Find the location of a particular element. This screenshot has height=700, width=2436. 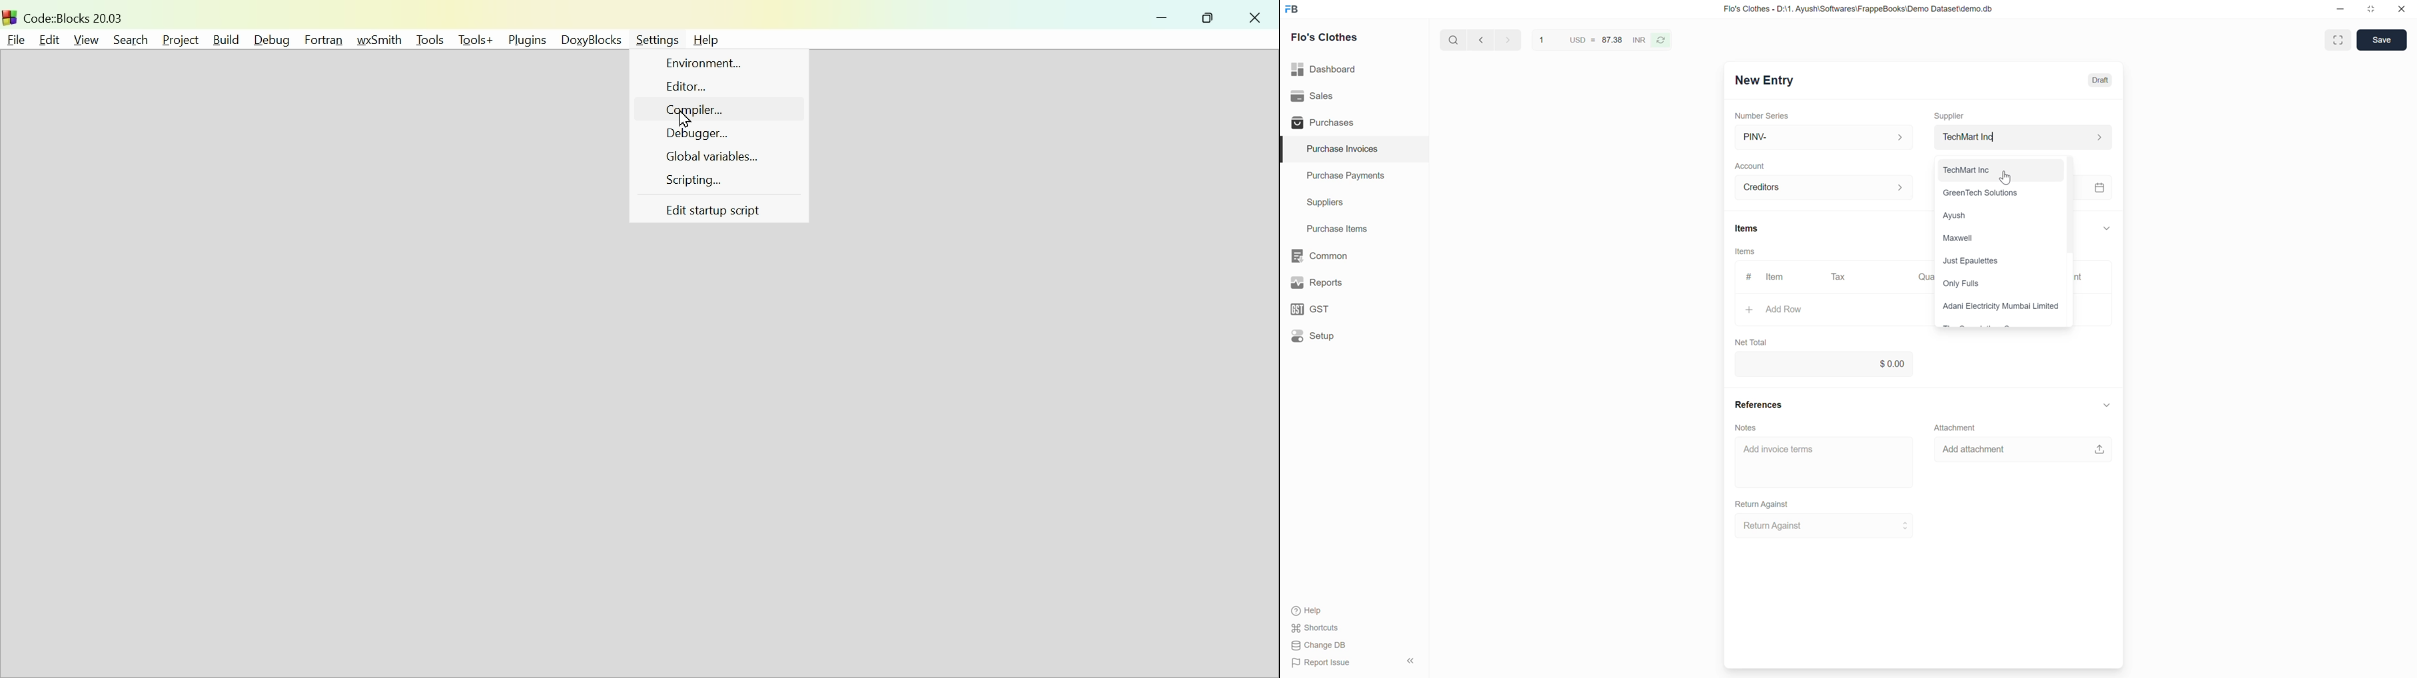

Supplier is located at coordinates (2019, 137).